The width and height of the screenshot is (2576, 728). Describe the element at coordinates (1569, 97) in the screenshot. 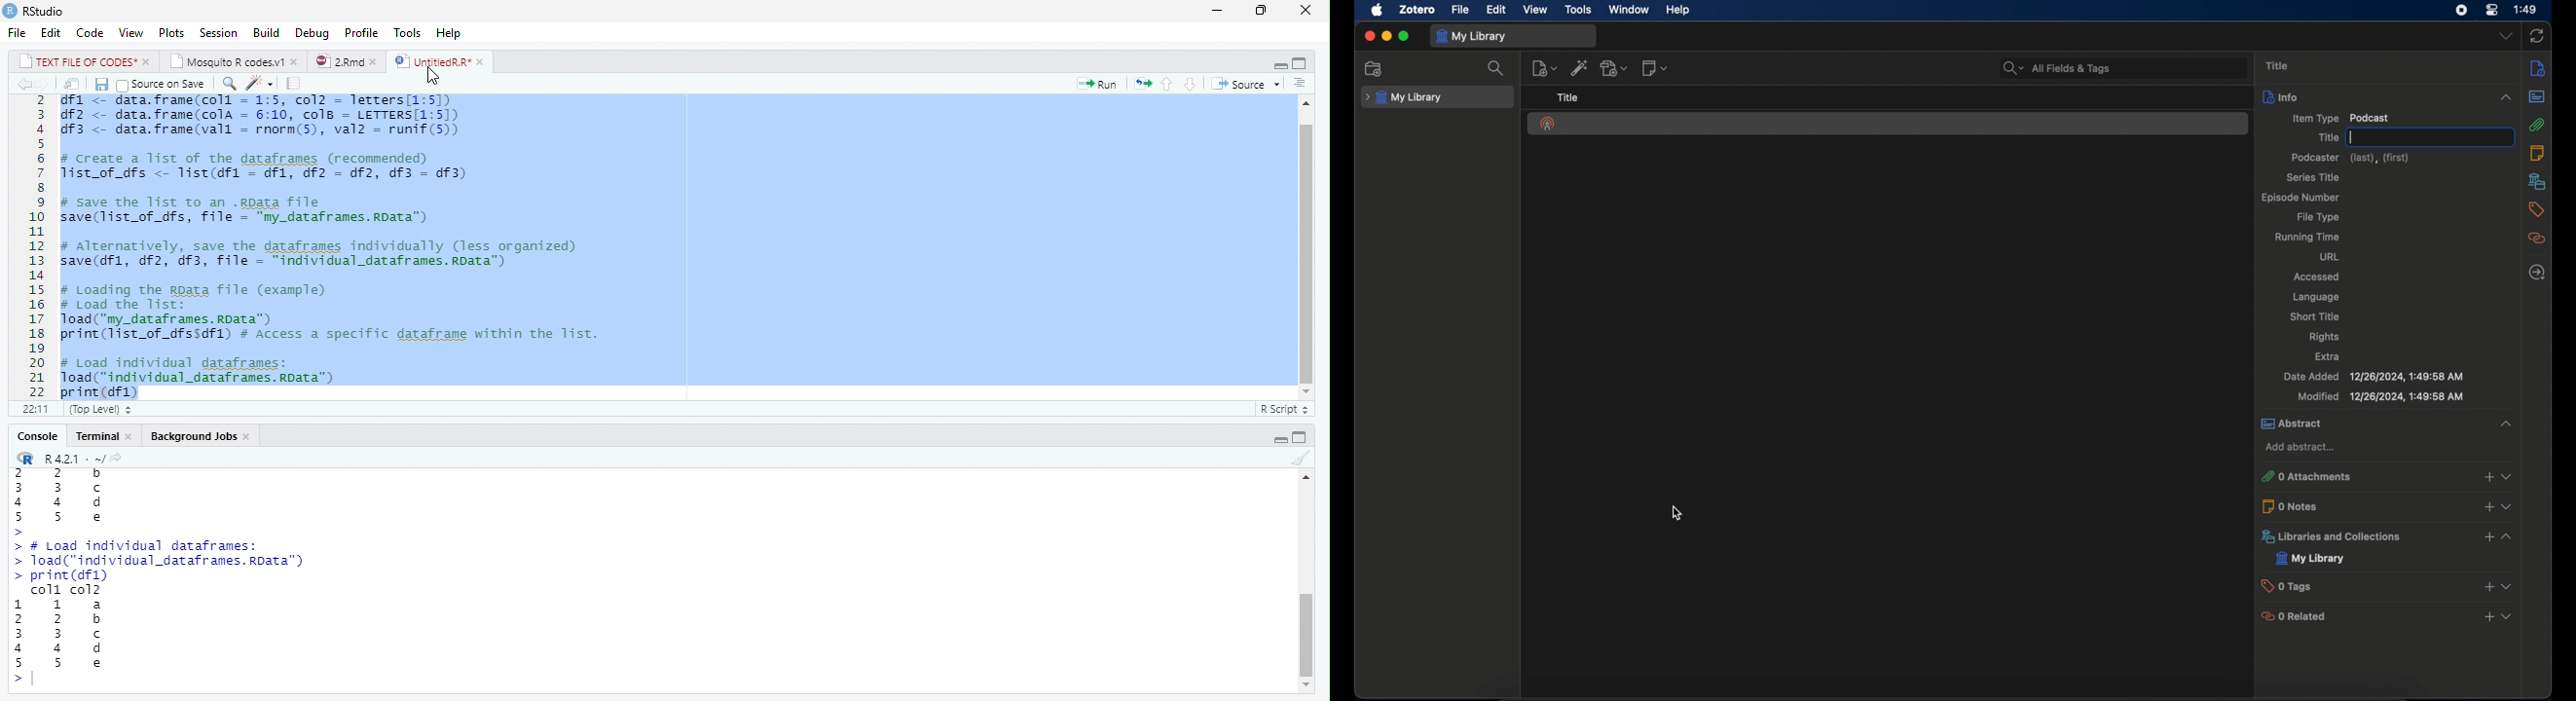

I see `title ` at that location.